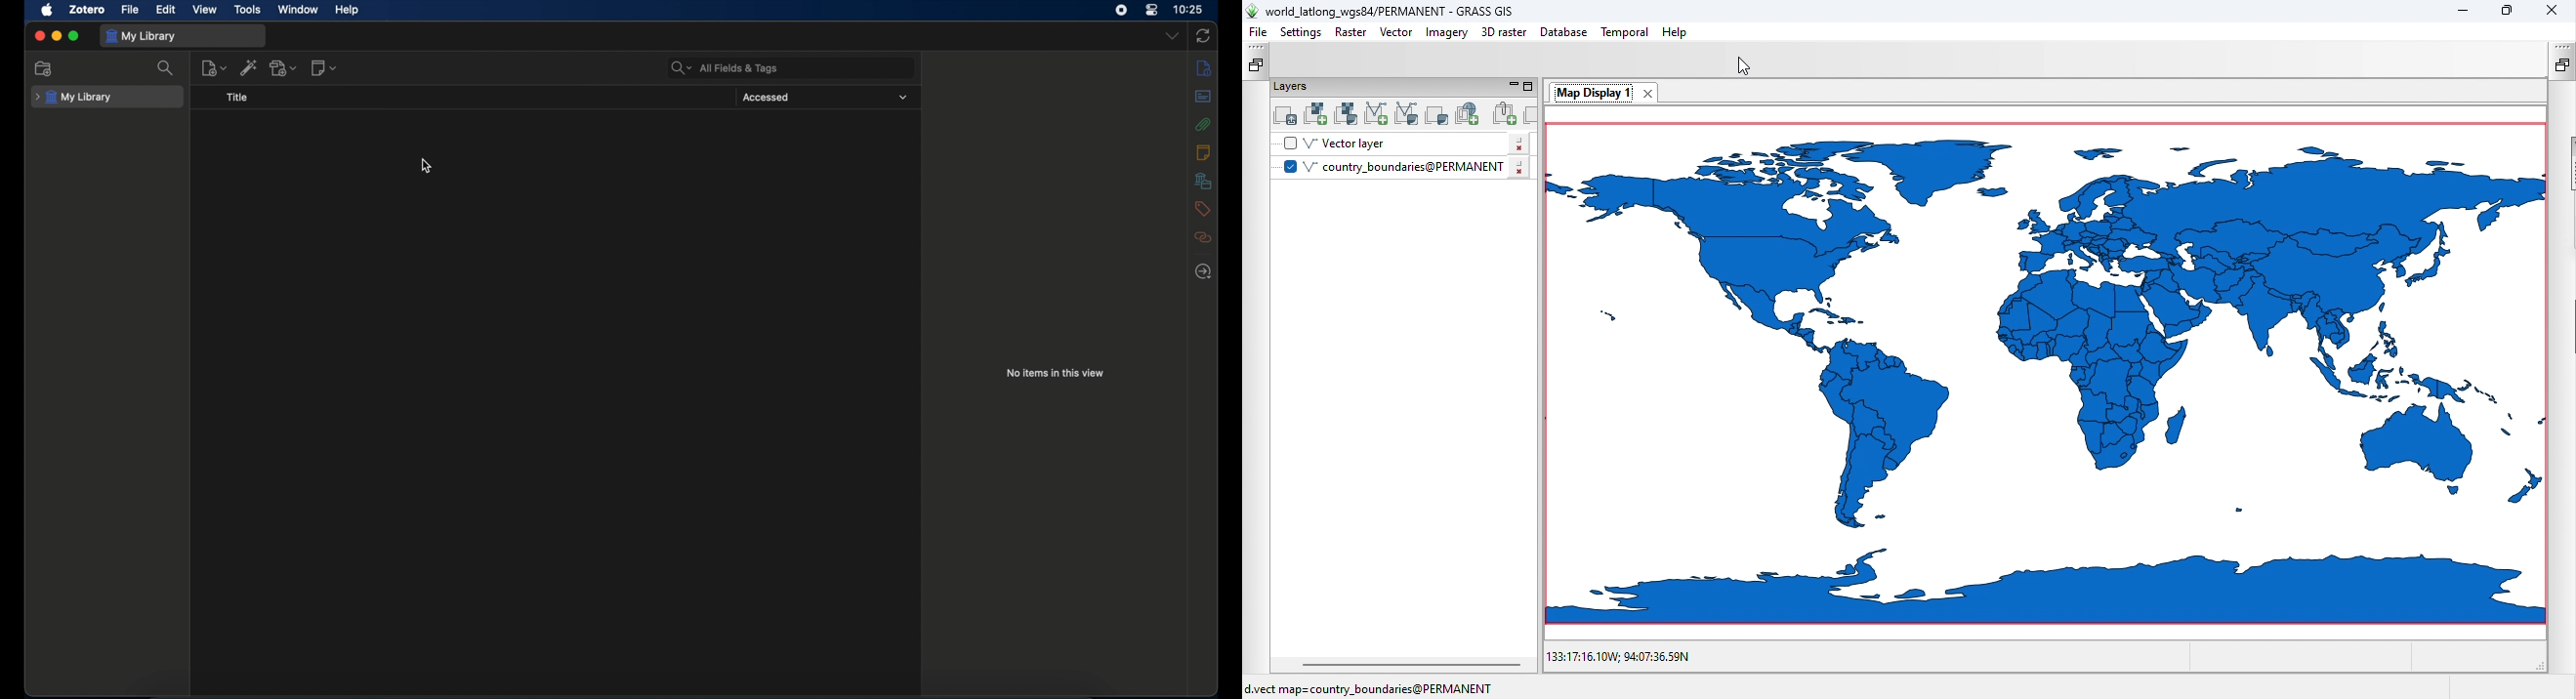 The height and width of the screenshot is (700, 2576). I want to click on Remove selected map layer(s) from layer tree, so click(1532, 114).